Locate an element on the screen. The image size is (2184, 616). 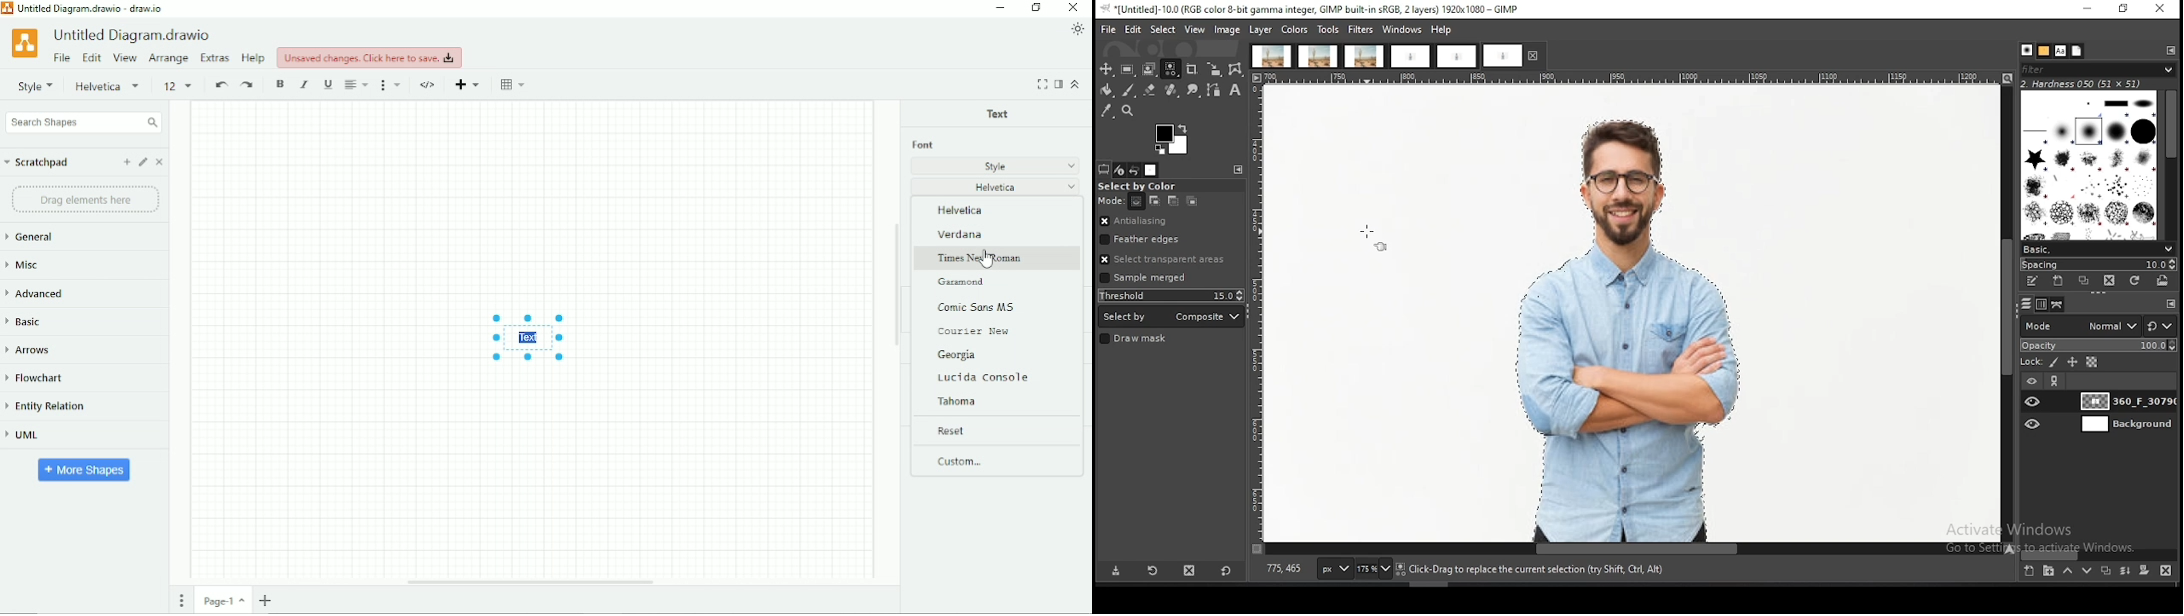
draw mask is located at coordinates (1135, 339).